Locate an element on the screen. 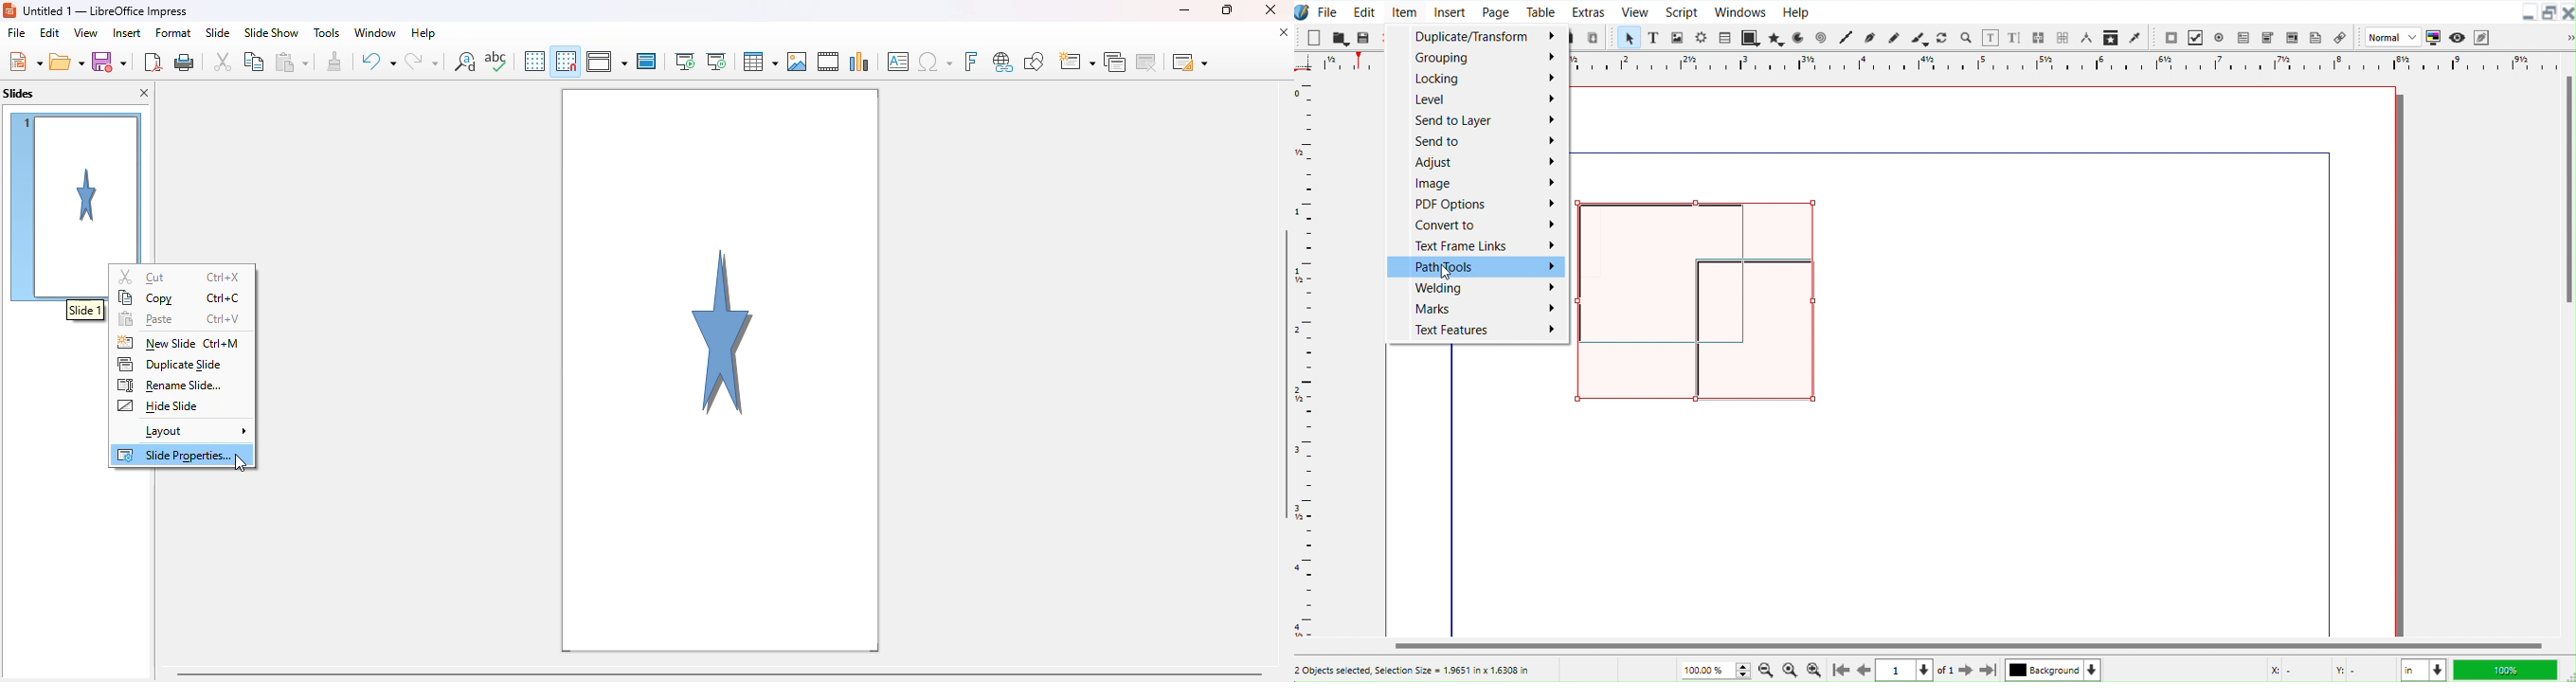 This screenshot has width=2576, height=700. insert hyperlink is located at coordinates (1003, 62).